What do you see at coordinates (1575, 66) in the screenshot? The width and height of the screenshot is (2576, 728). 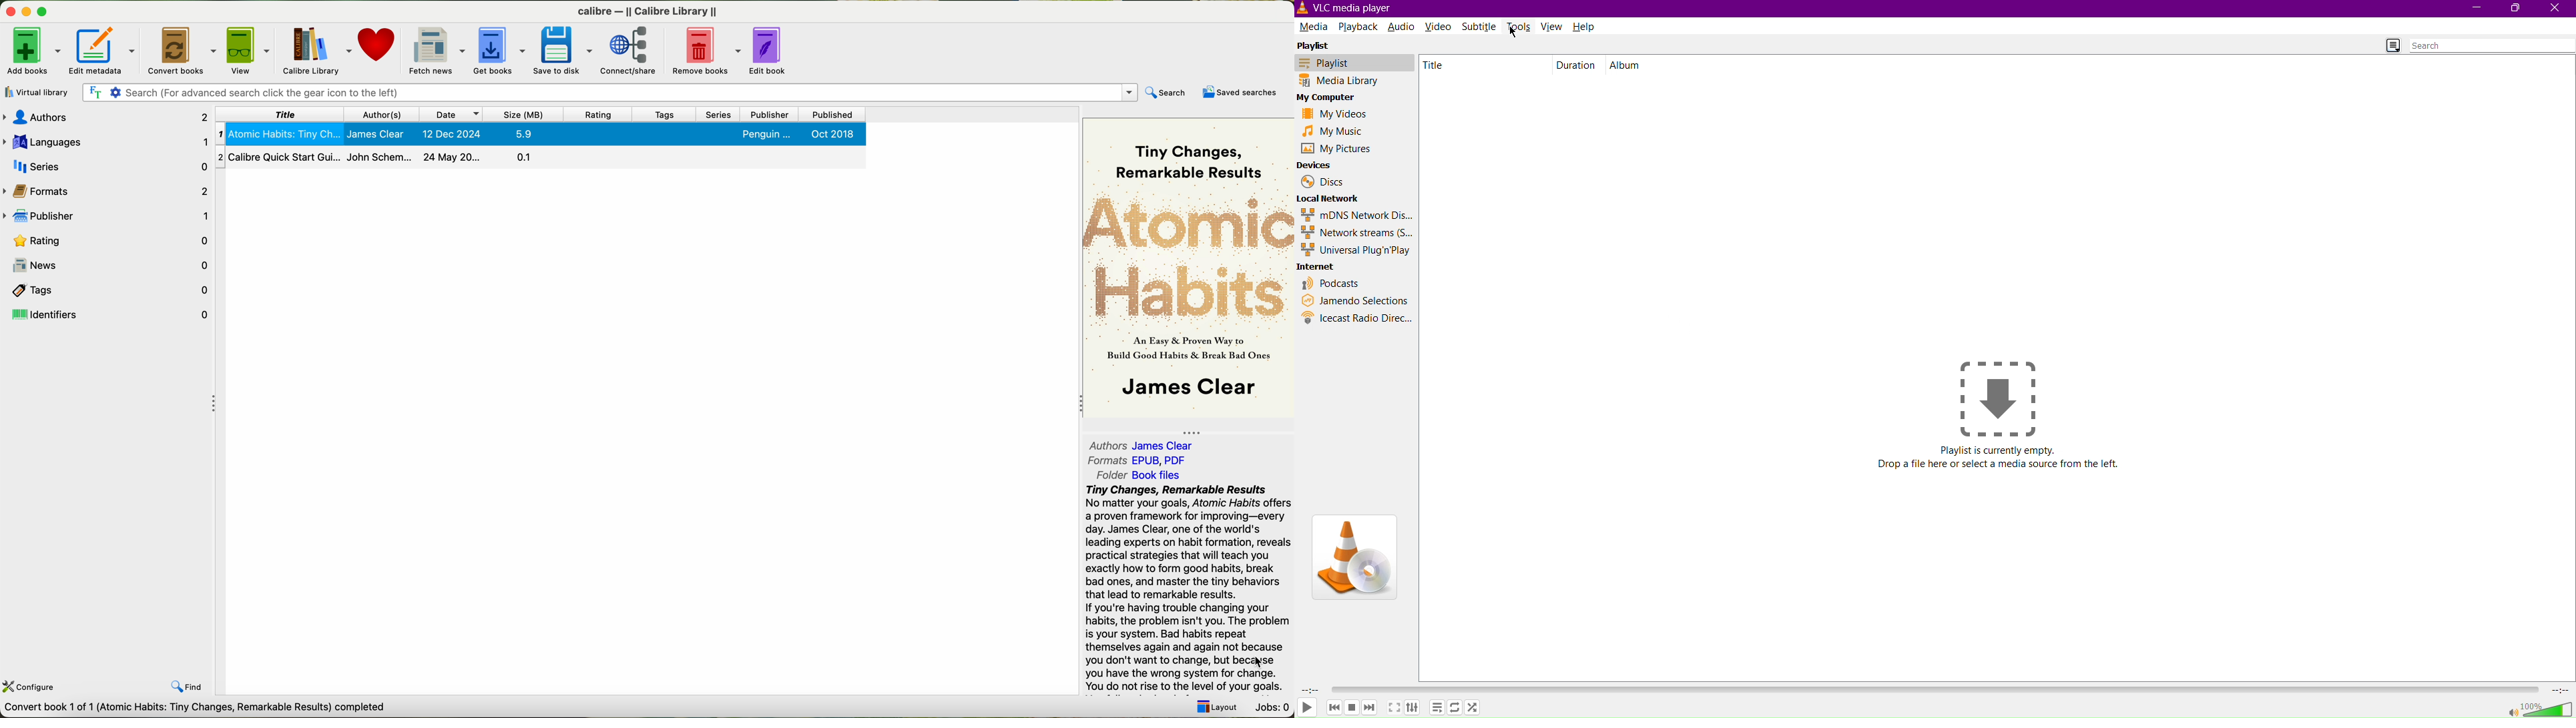 I see `Duration` at bounding box center [1575, 66].